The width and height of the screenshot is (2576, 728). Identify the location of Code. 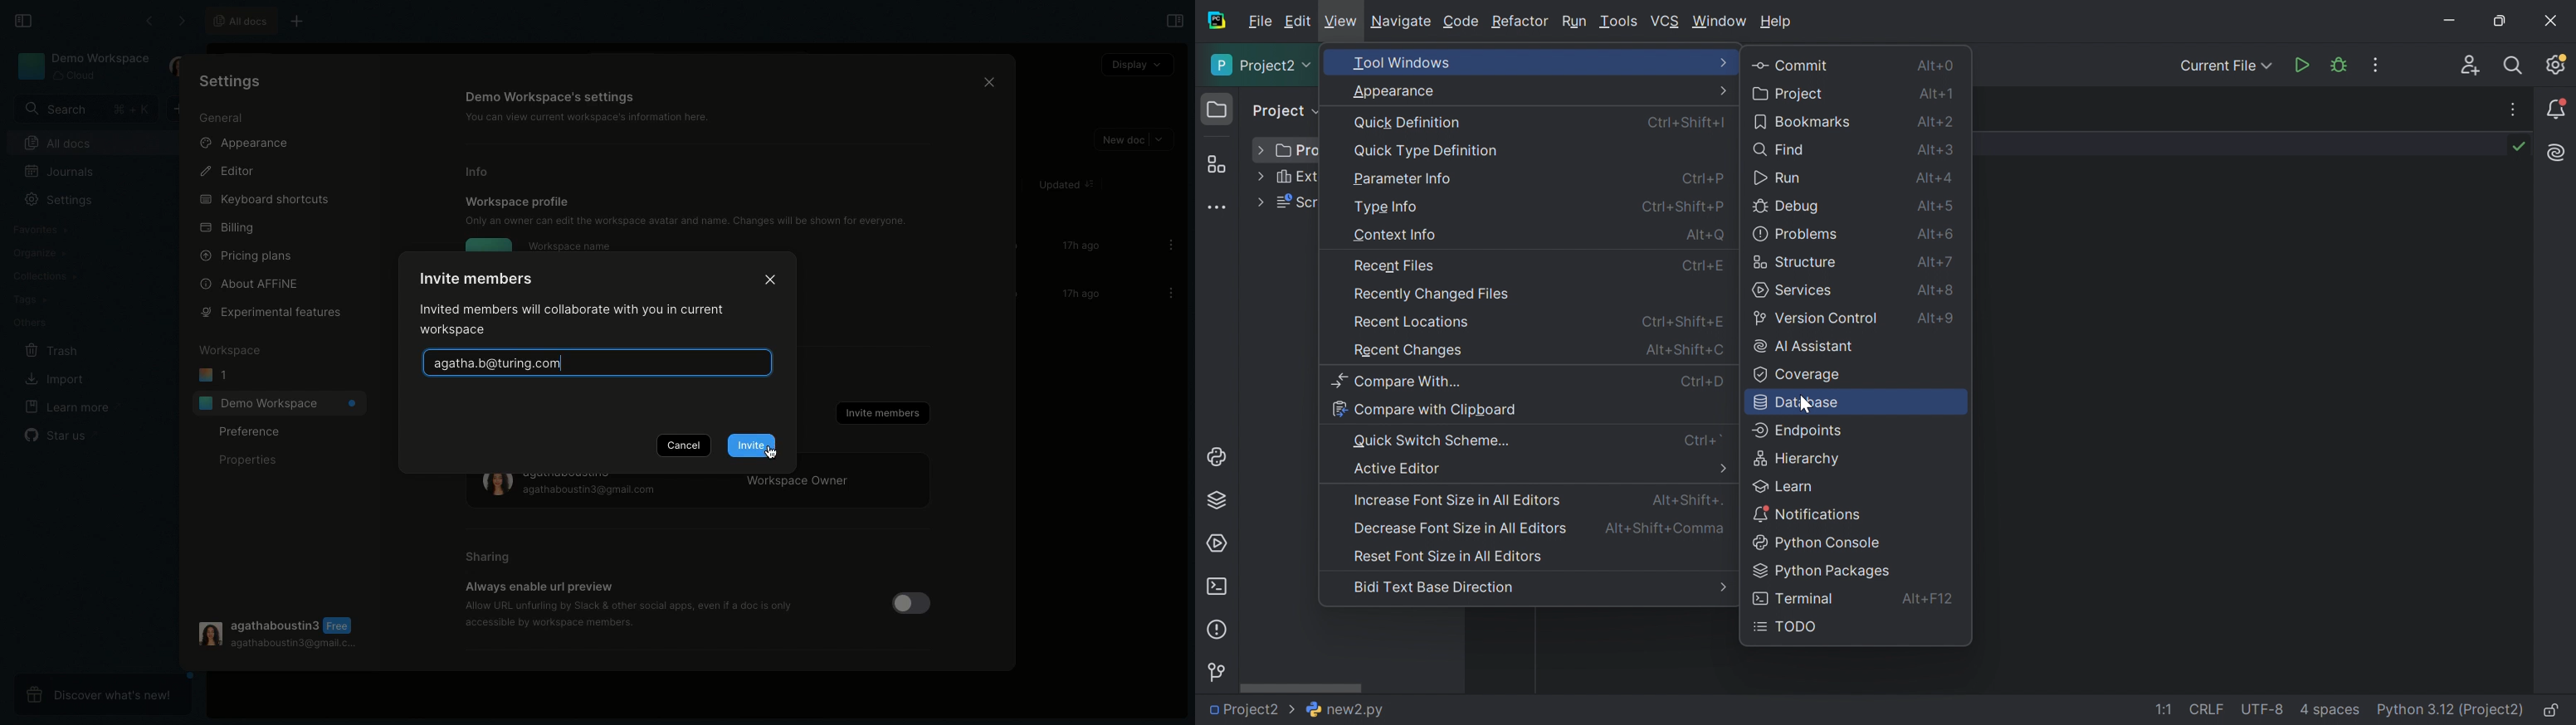
(1462, 22).